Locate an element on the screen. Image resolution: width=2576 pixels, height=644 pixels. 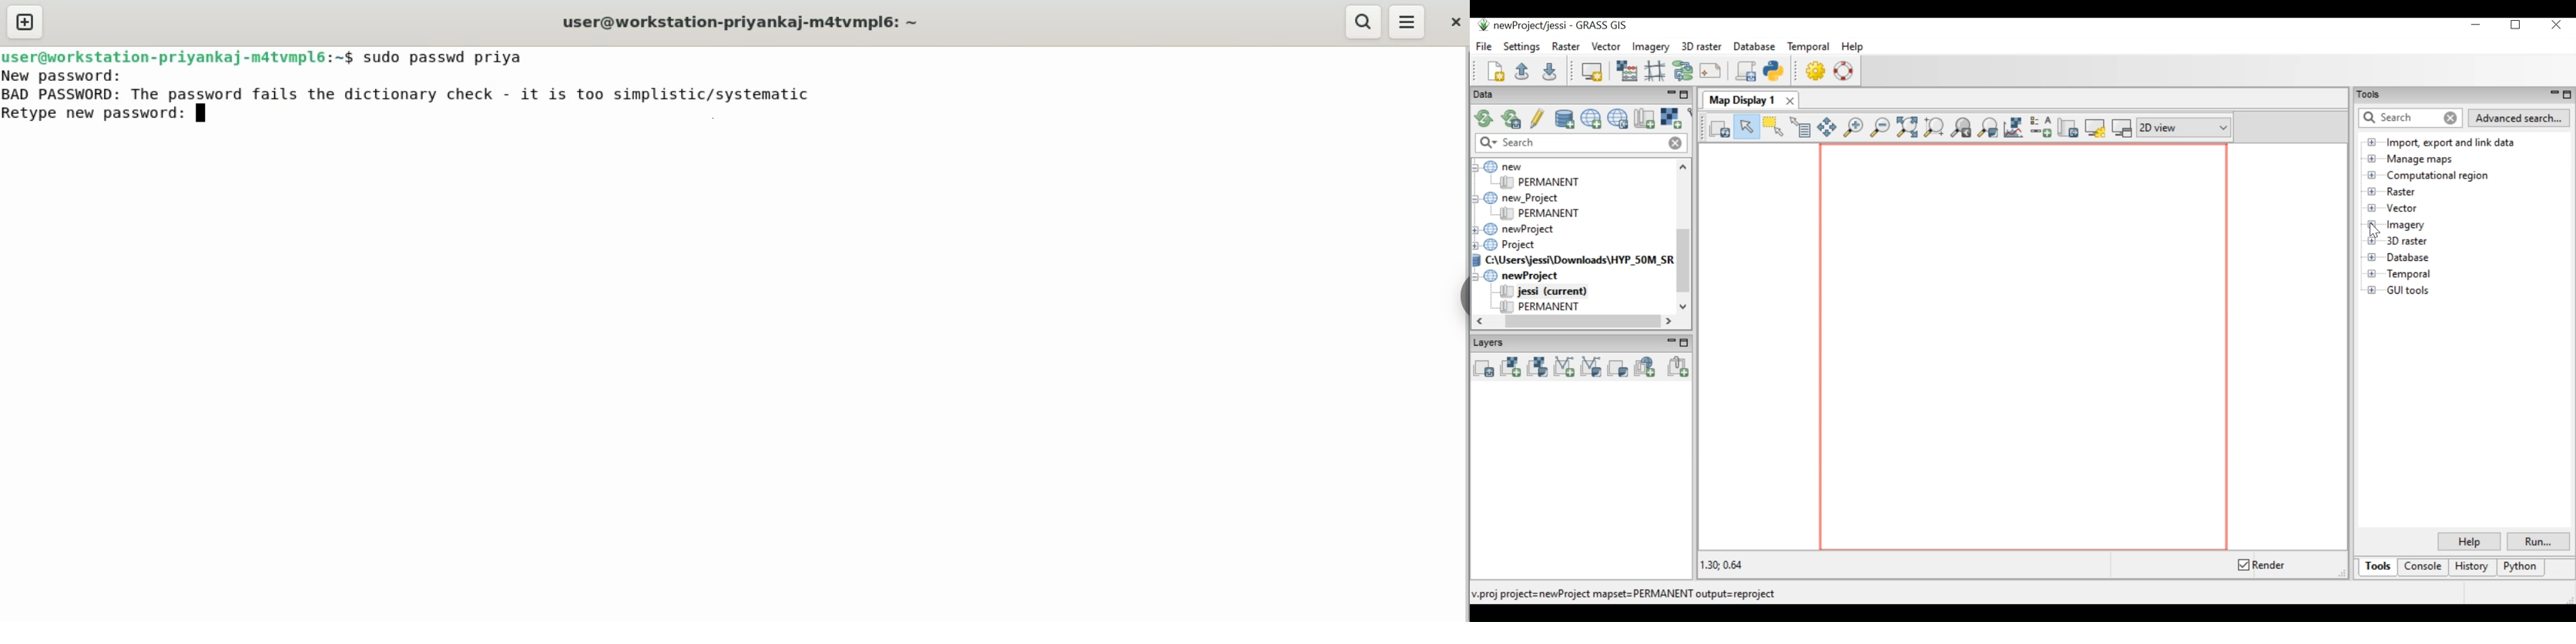
user@workstation-priyankaj-m4tvmpl6:- is located at coordinates (751, 21).